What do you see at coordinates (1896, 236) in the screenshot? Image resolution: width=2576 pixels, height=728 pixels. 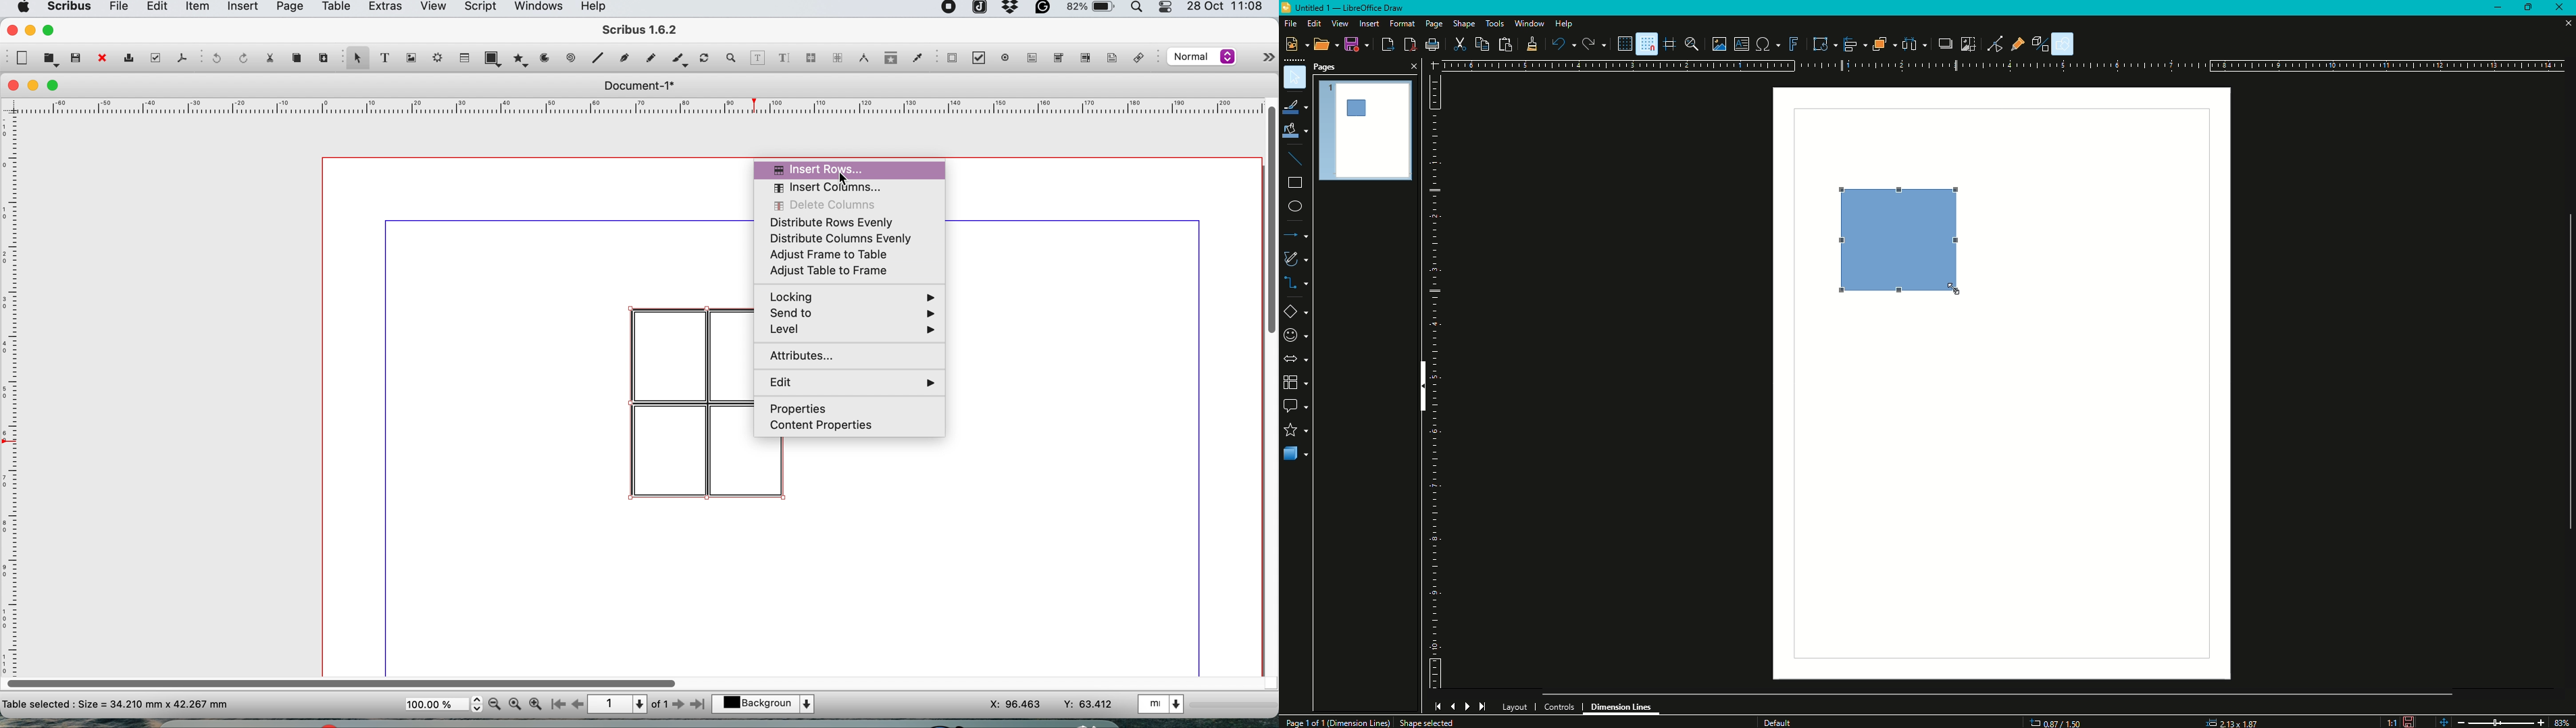 I see `Resized square` at bounding box center [1896, 236].